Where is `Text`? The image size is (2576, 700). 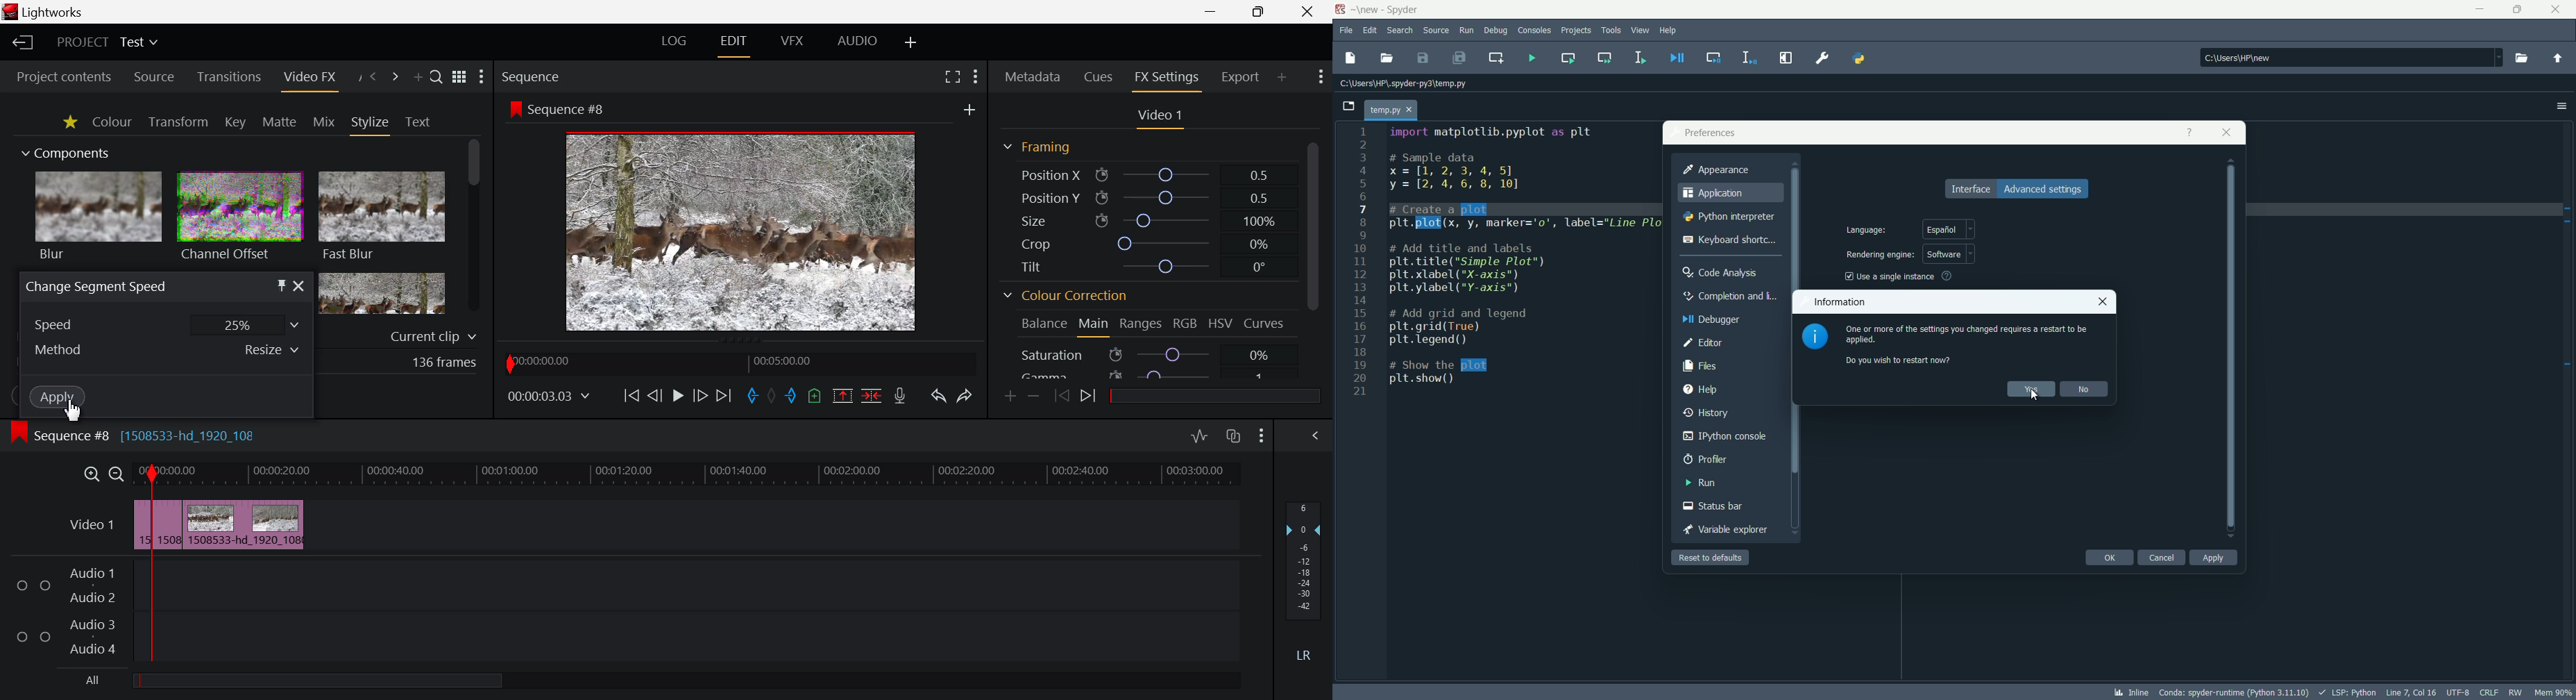
Text is located at coordinates (418, 122).